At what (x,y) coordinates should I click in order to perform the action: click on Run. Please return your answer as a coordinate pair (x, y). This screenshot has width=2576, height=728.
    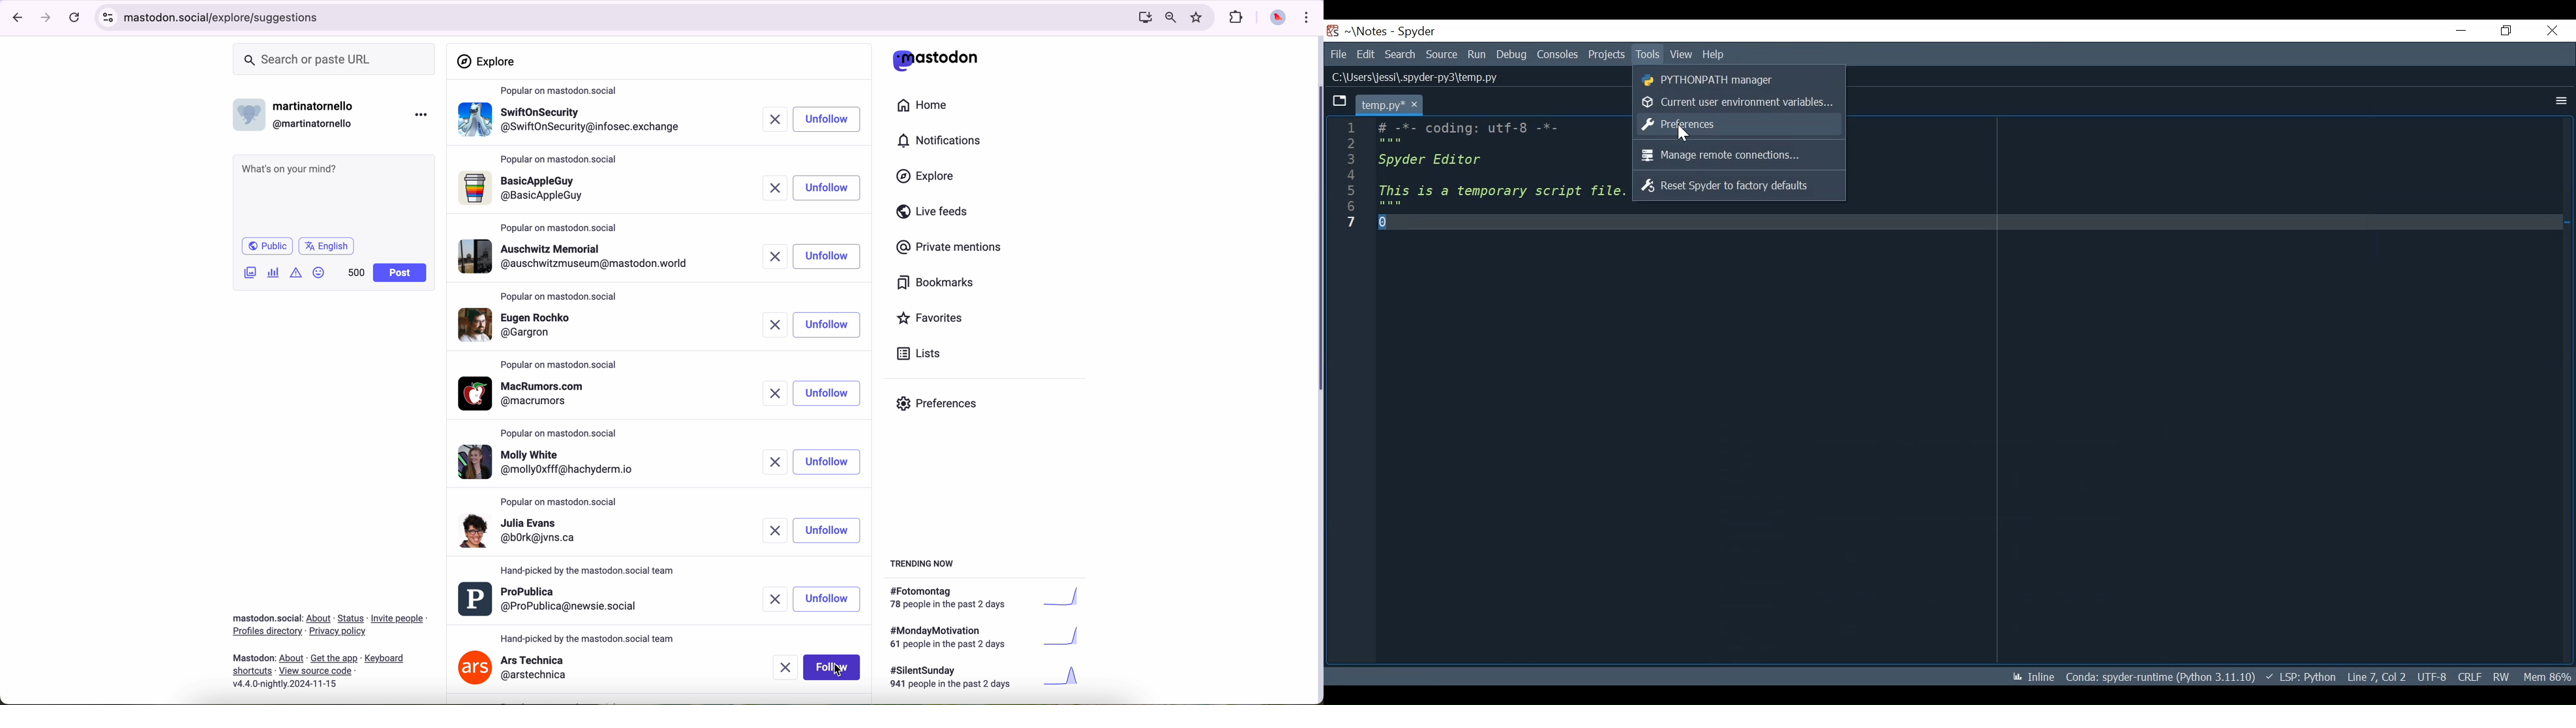
    Looking at the image, I should click on (1477, 55).